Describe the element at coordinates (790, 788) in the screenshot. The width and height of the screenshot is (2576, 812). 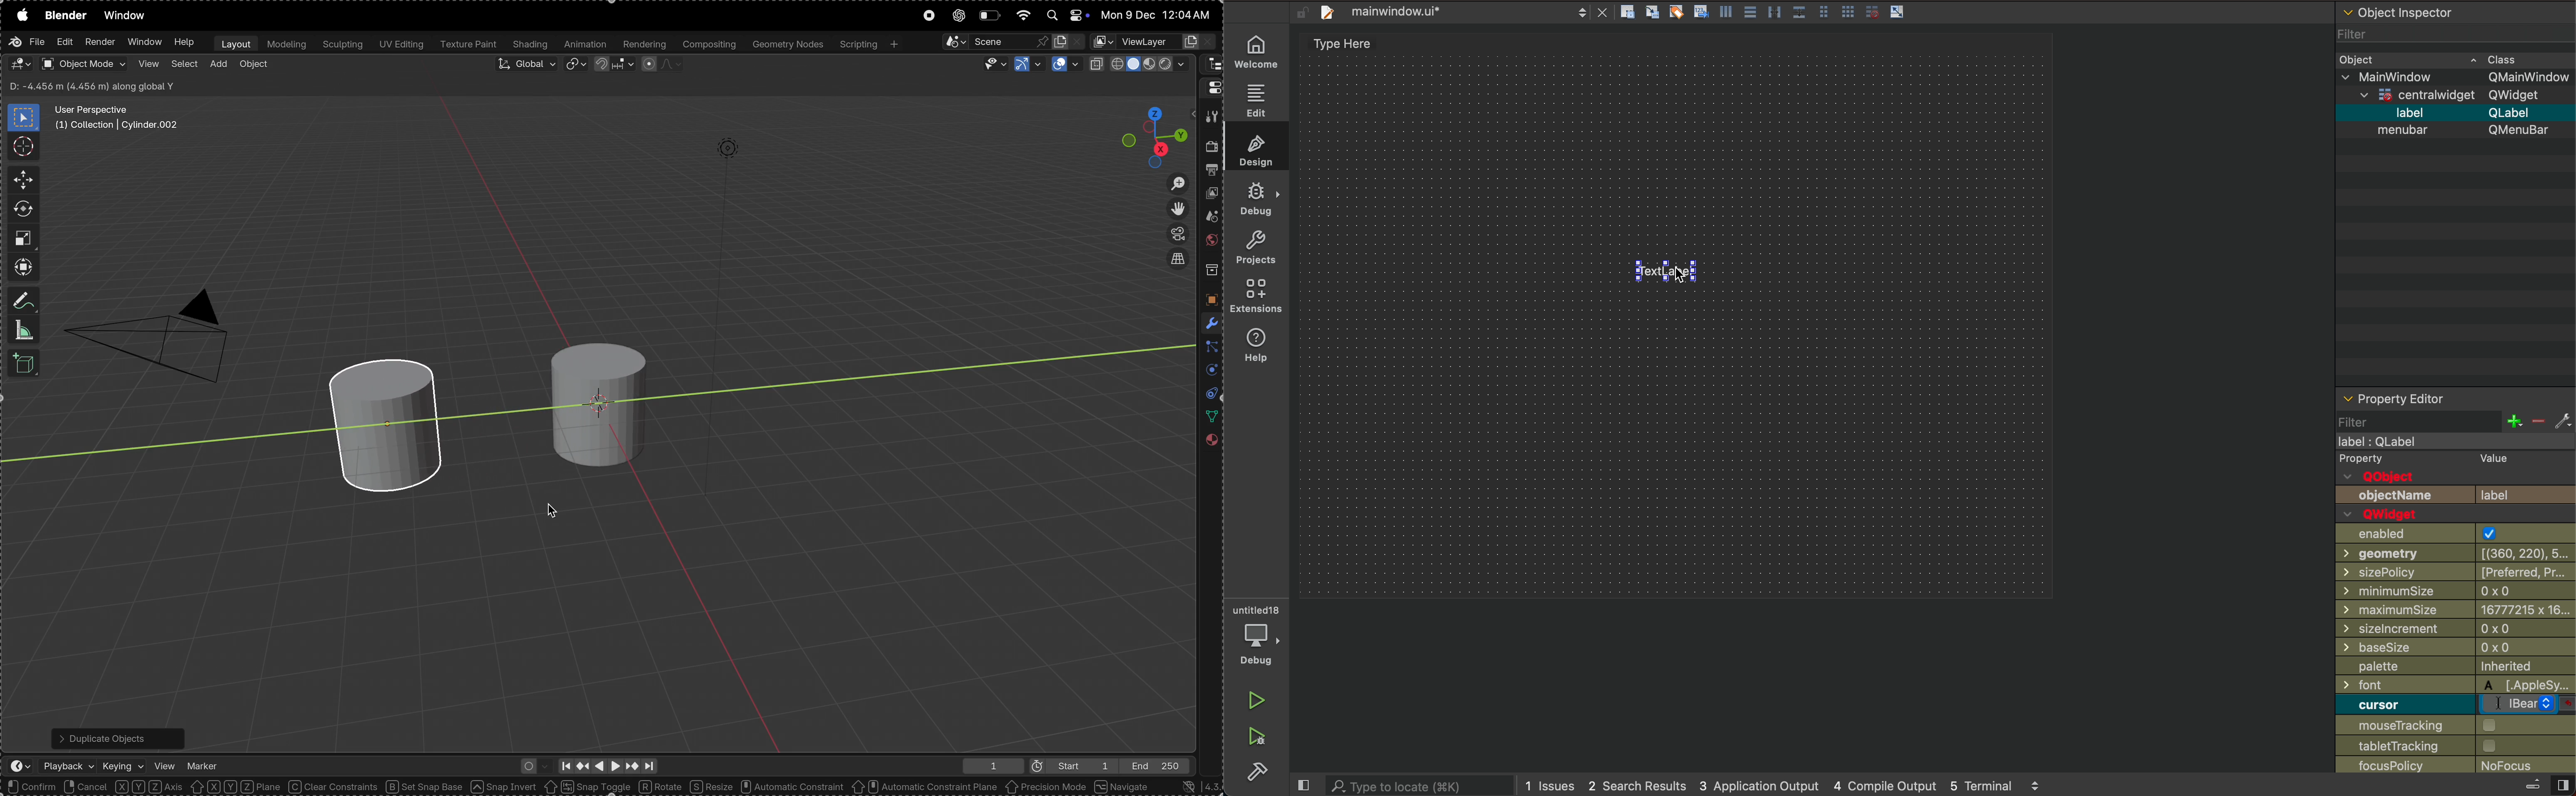
I see `automatic constraint` at that location.